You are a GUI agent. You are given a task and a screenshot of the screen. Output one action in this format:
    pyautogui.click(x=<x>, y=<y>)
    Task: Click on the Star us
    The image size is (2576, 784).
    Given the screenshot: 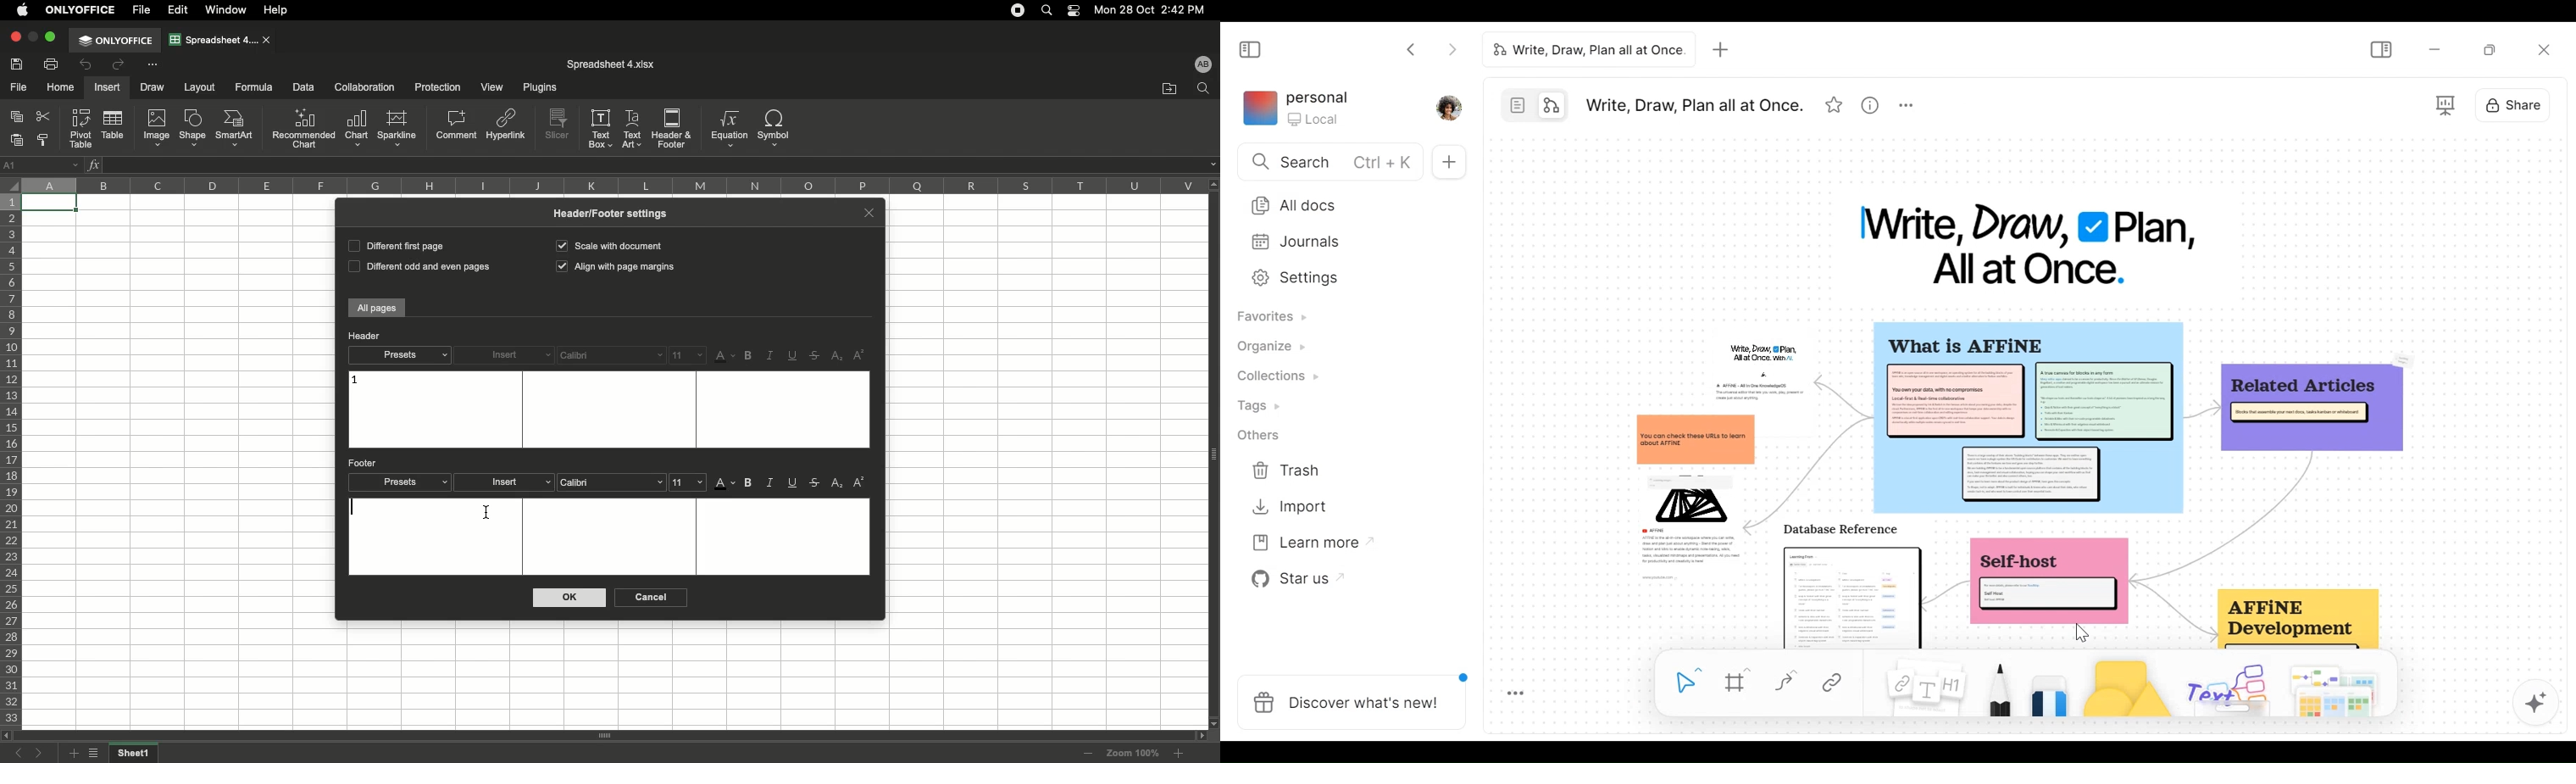 What is the action you would take?
    pyautogui.click(x=1290, y=579)
    